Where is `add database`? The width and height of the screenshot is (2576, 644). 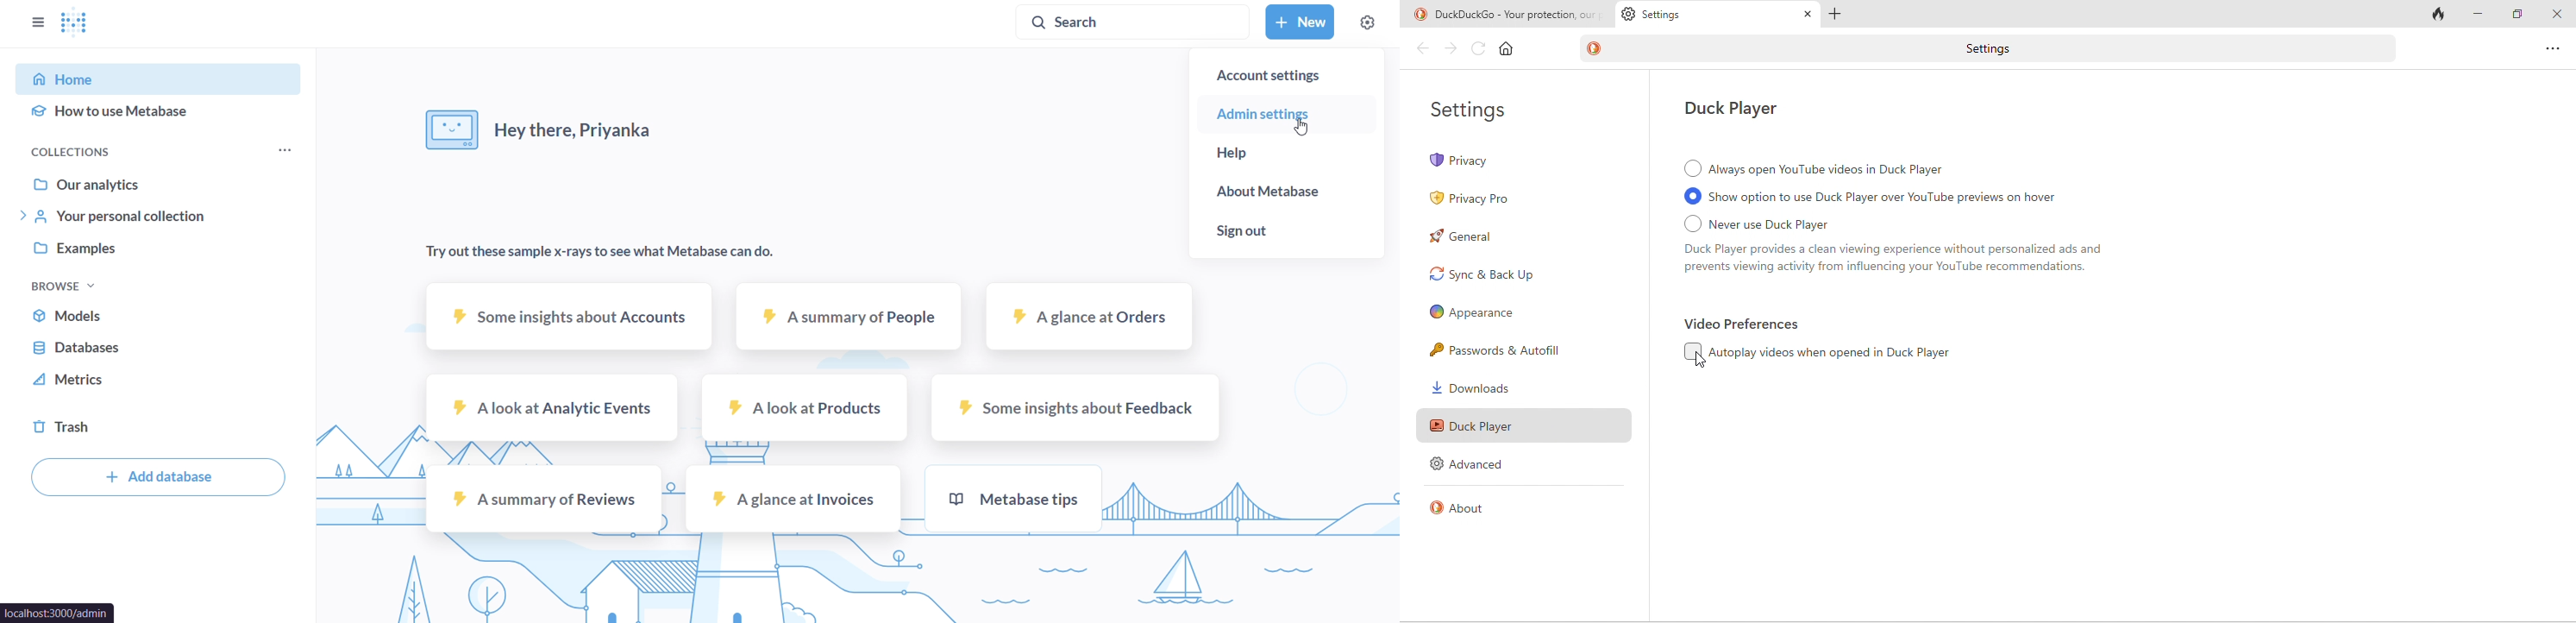
add database is located at coordinates (157, 477).